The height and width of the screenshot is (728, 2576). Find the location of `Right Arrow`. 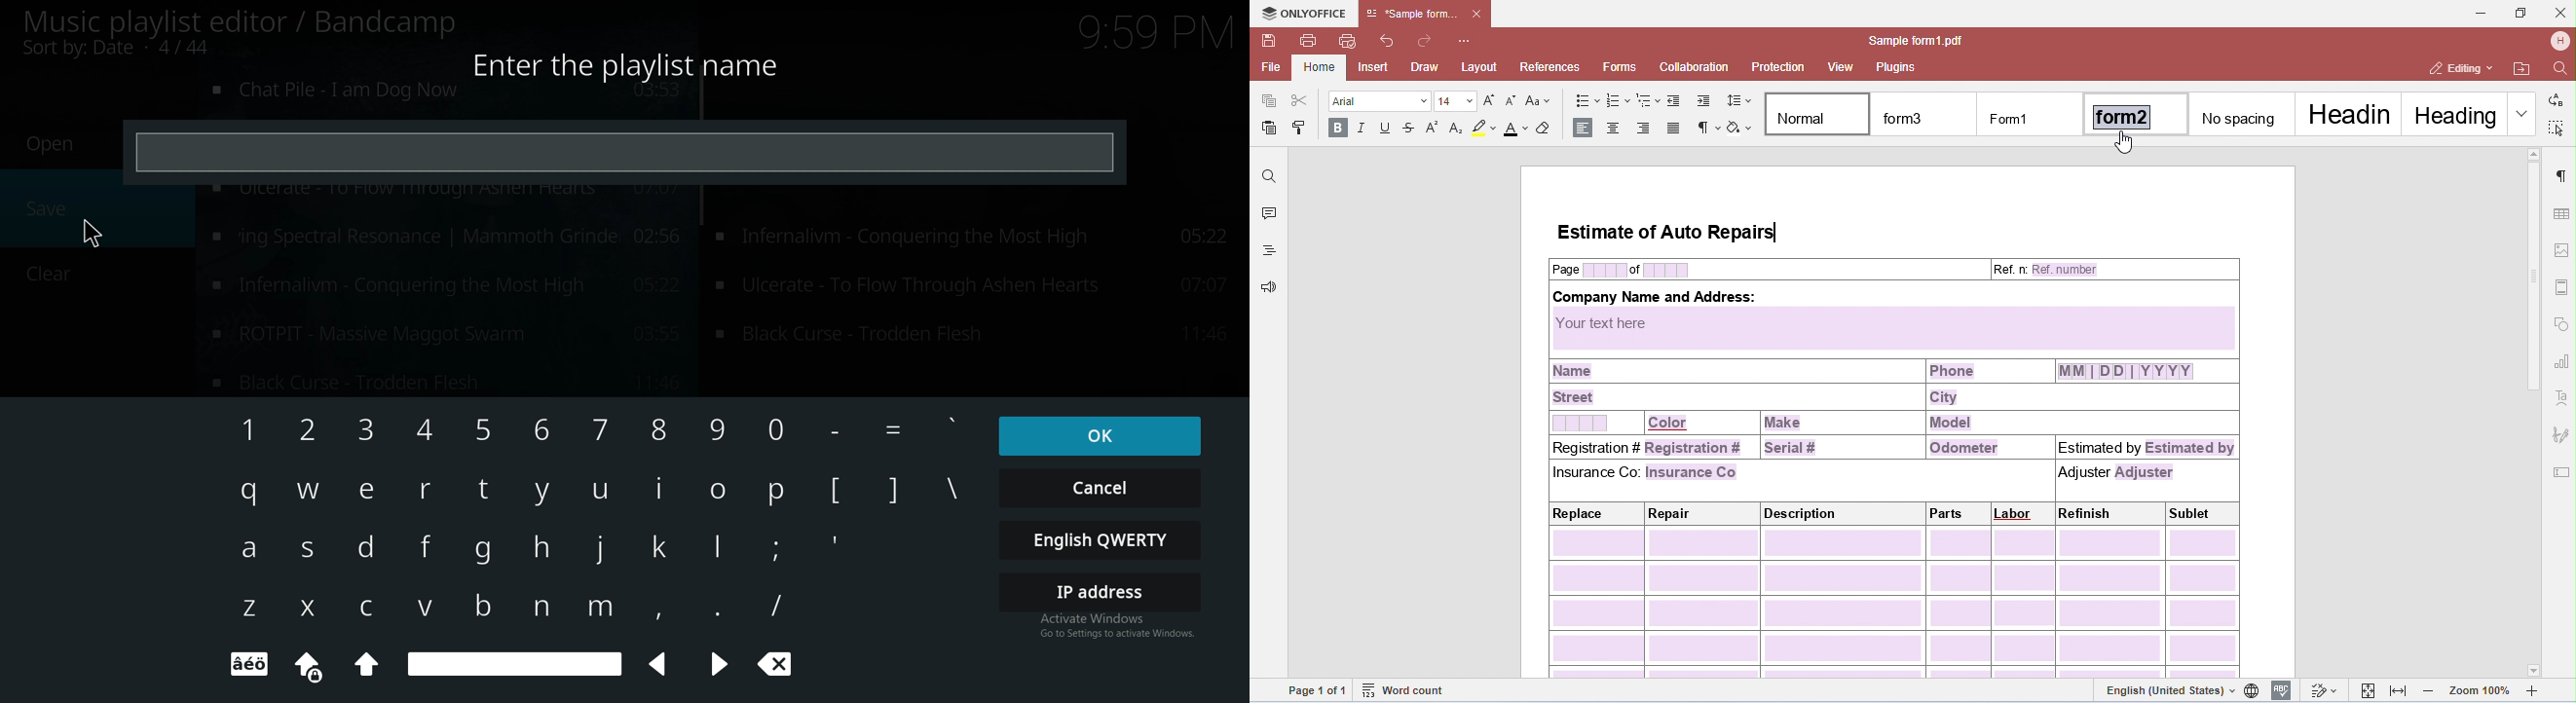

Right Arrow is located at coordinates (719, 667).